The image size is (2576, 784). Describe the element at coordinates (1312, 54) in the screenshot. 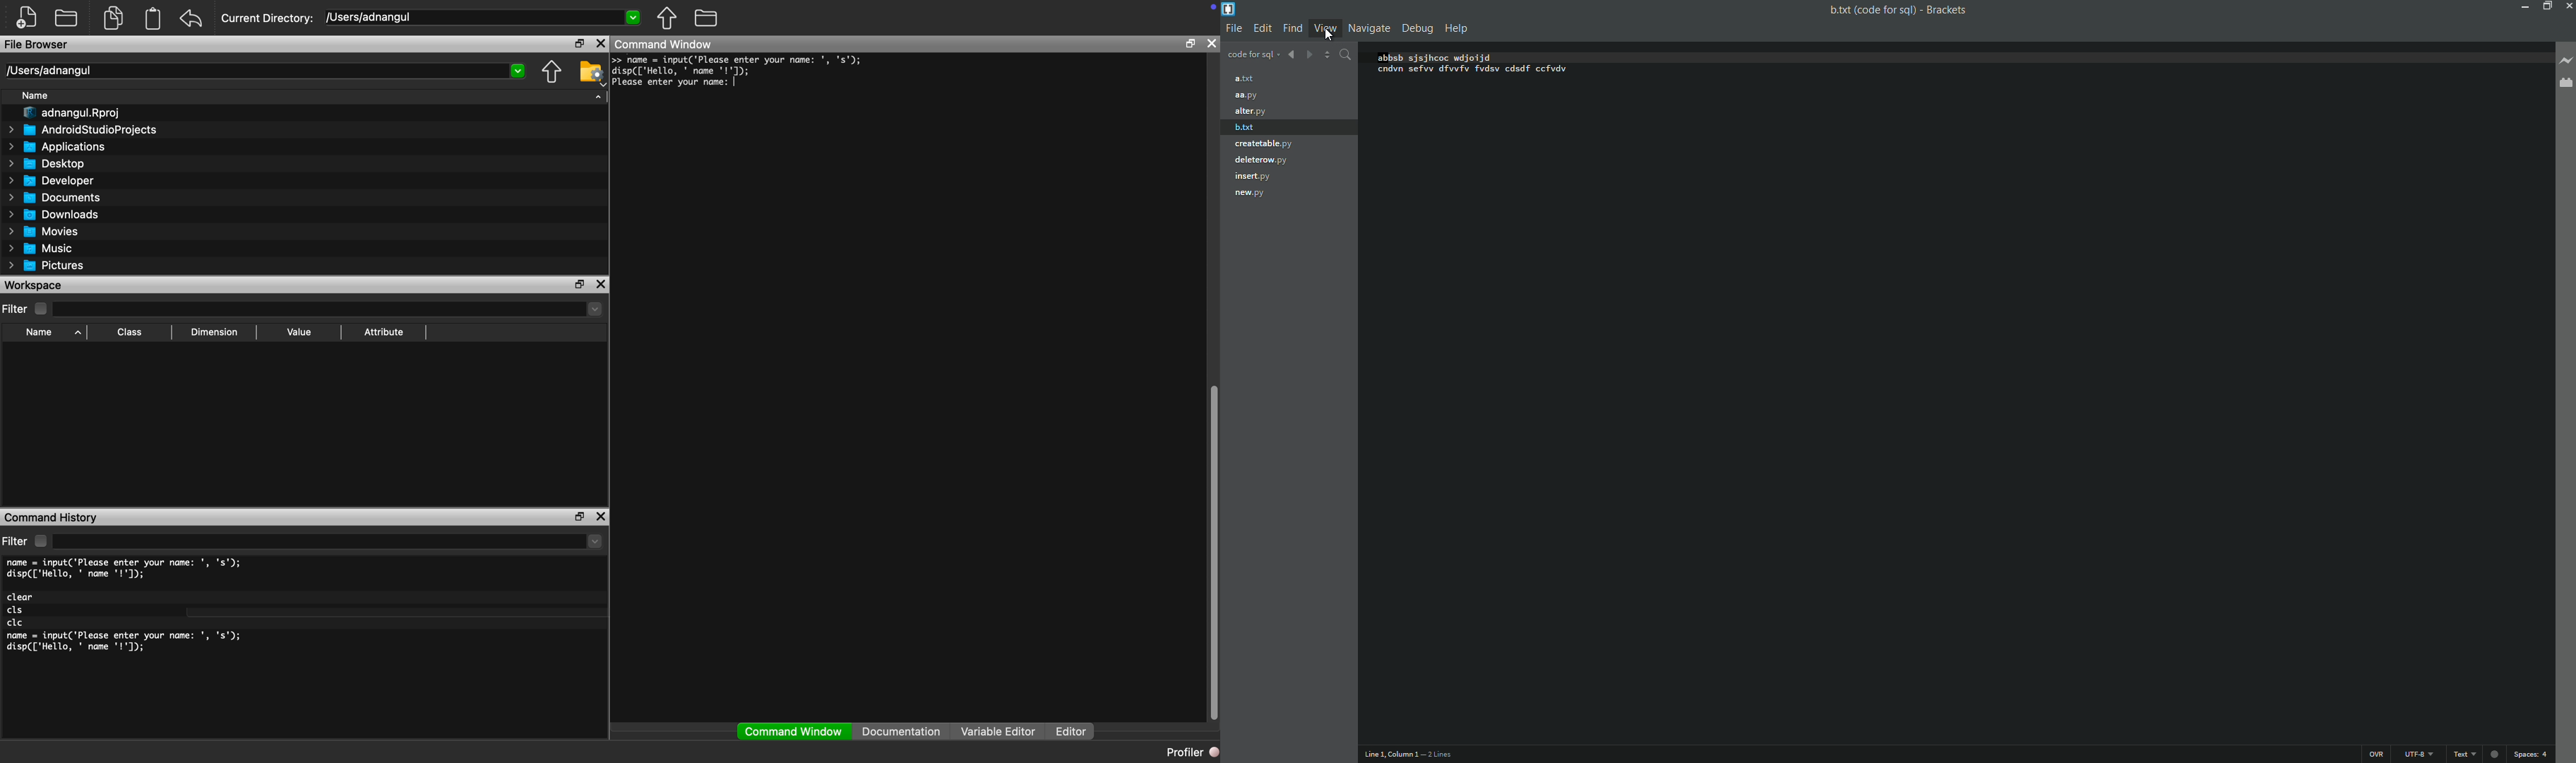

I see `Navigate forward` at that location.